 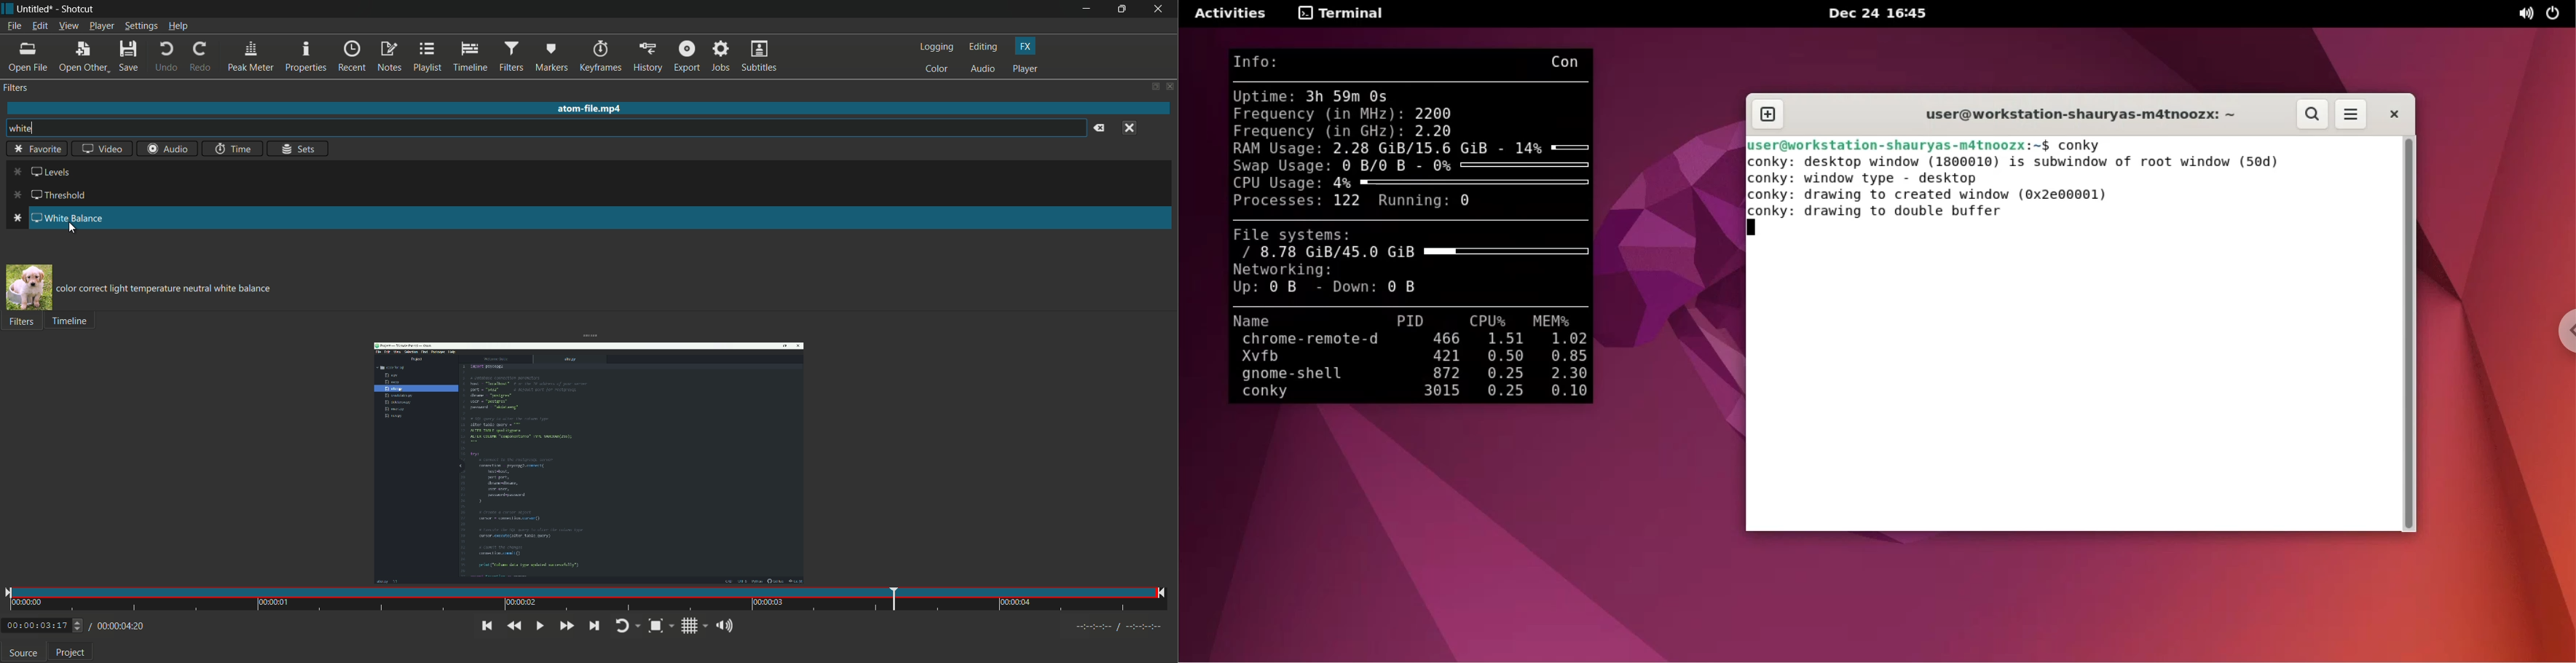 I want to click on source, so click(x=23, y=654).